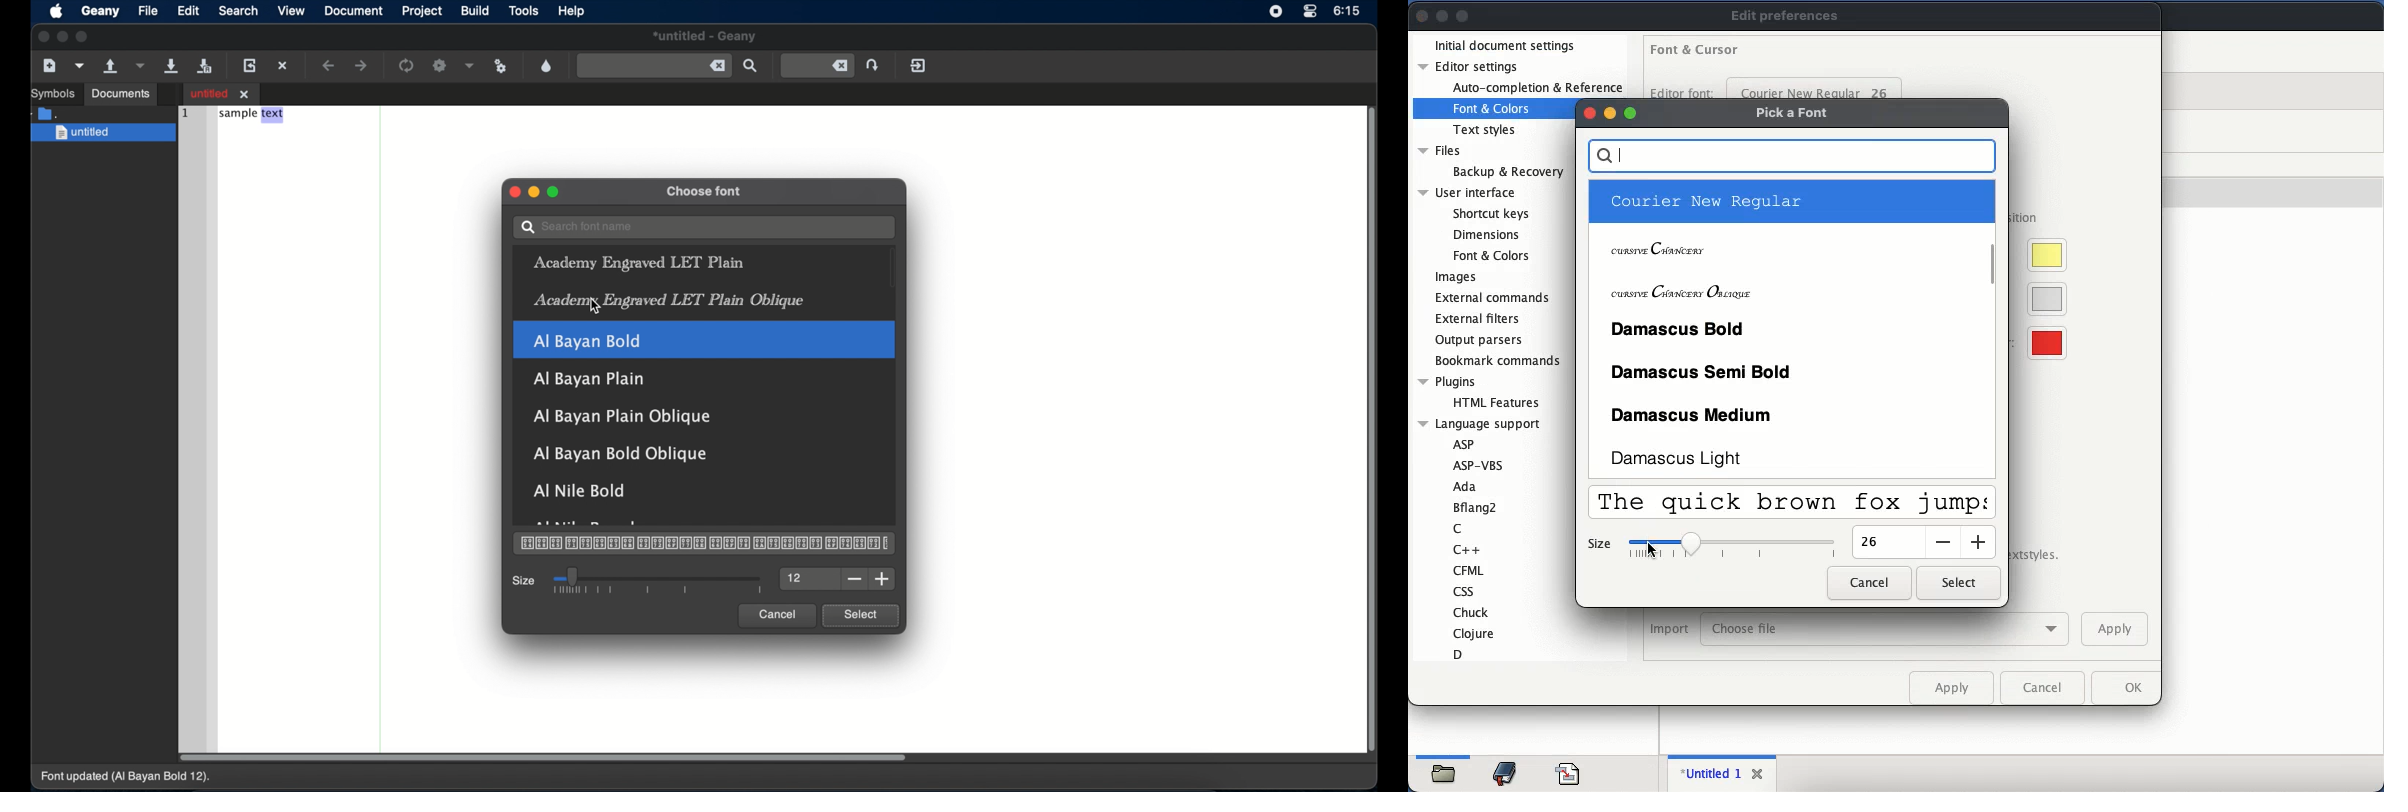 Image resolution: width=2408 pixels, height=812 pixels. I want to click on external filters, so click(1480, 320).